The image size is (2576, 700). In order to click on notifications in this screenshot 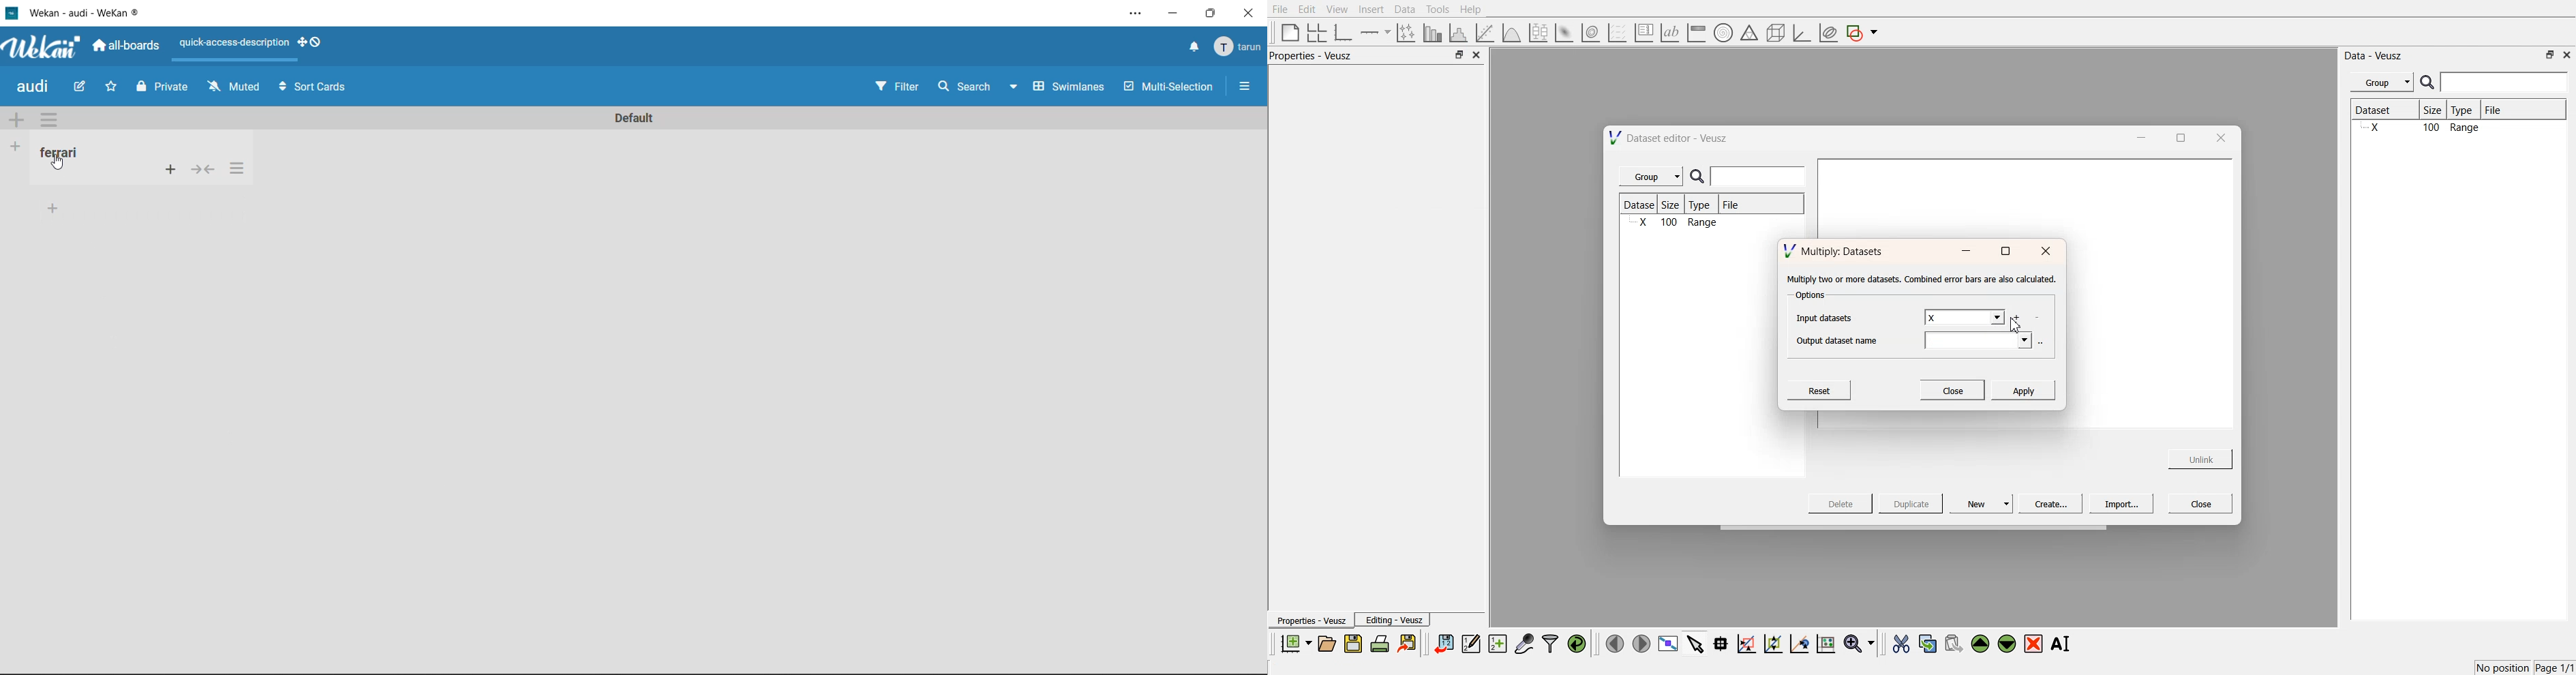, I will do `click(1195, 48)`.